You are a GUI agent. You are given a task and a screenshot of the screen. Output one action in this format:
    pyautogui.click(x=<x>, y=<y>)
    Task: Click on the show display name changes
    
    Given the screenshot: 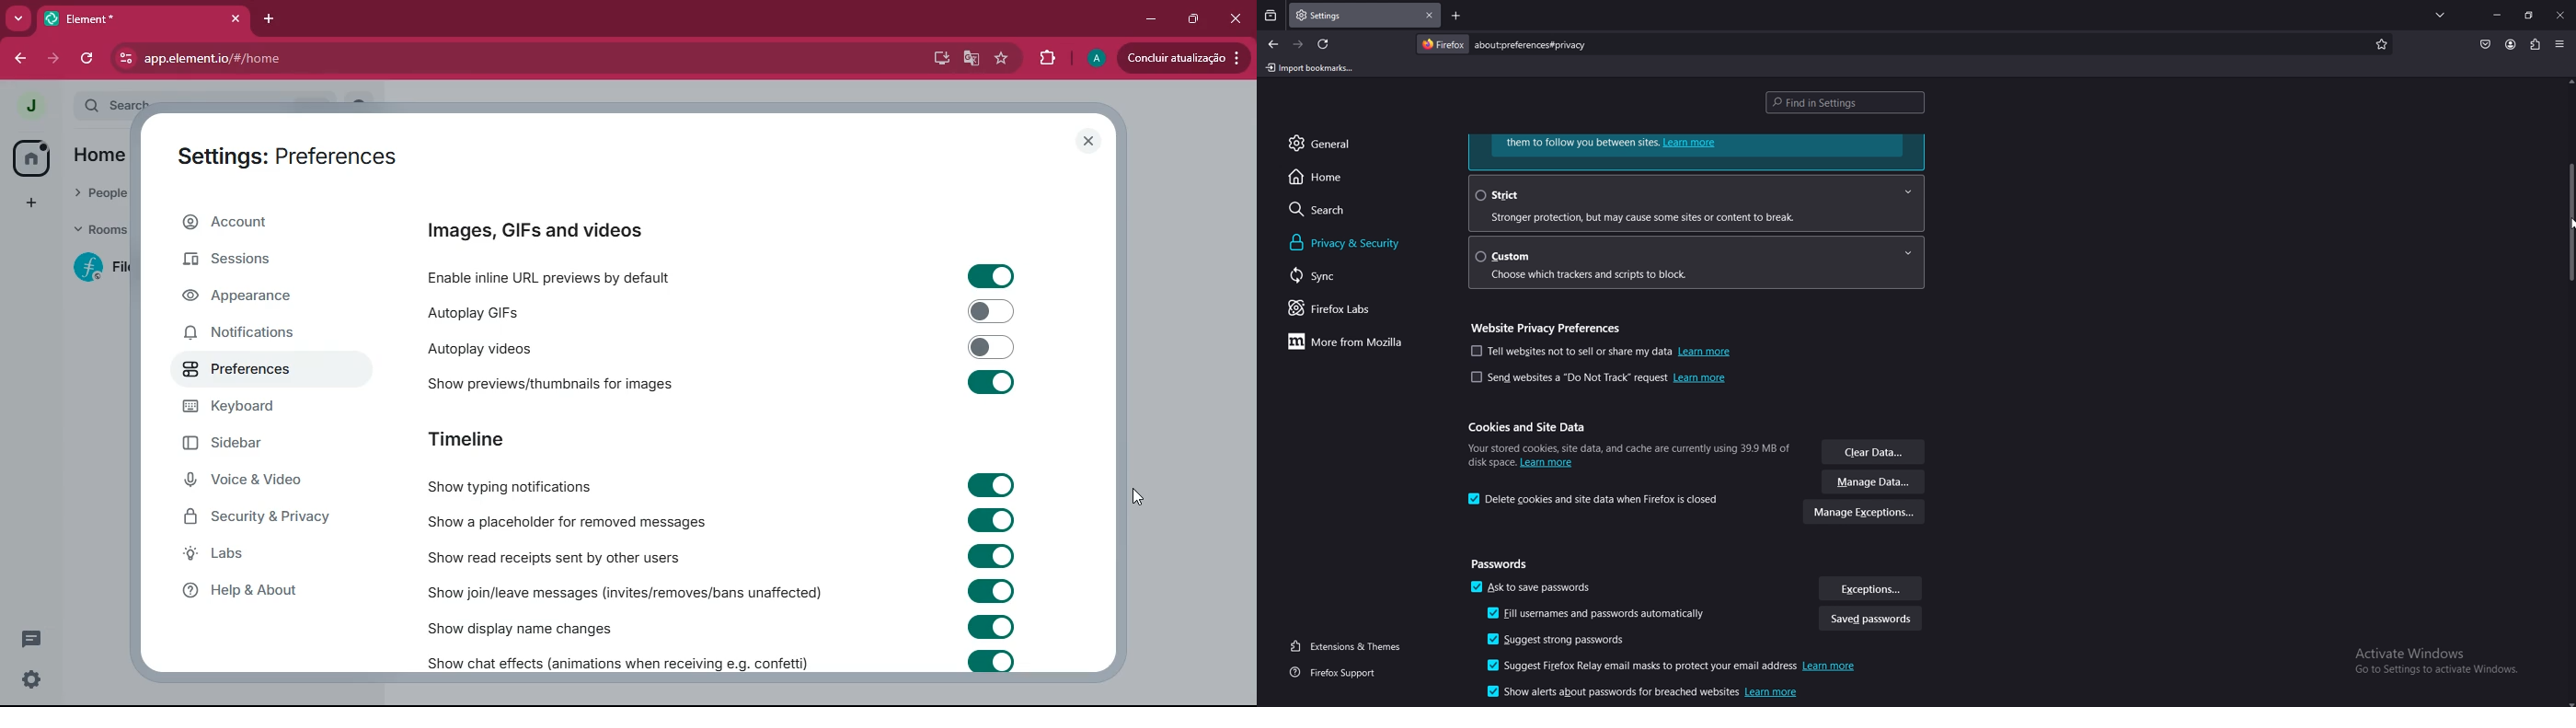 What is the action you would take?
    pyautogui.click(x=536, y=629)
    